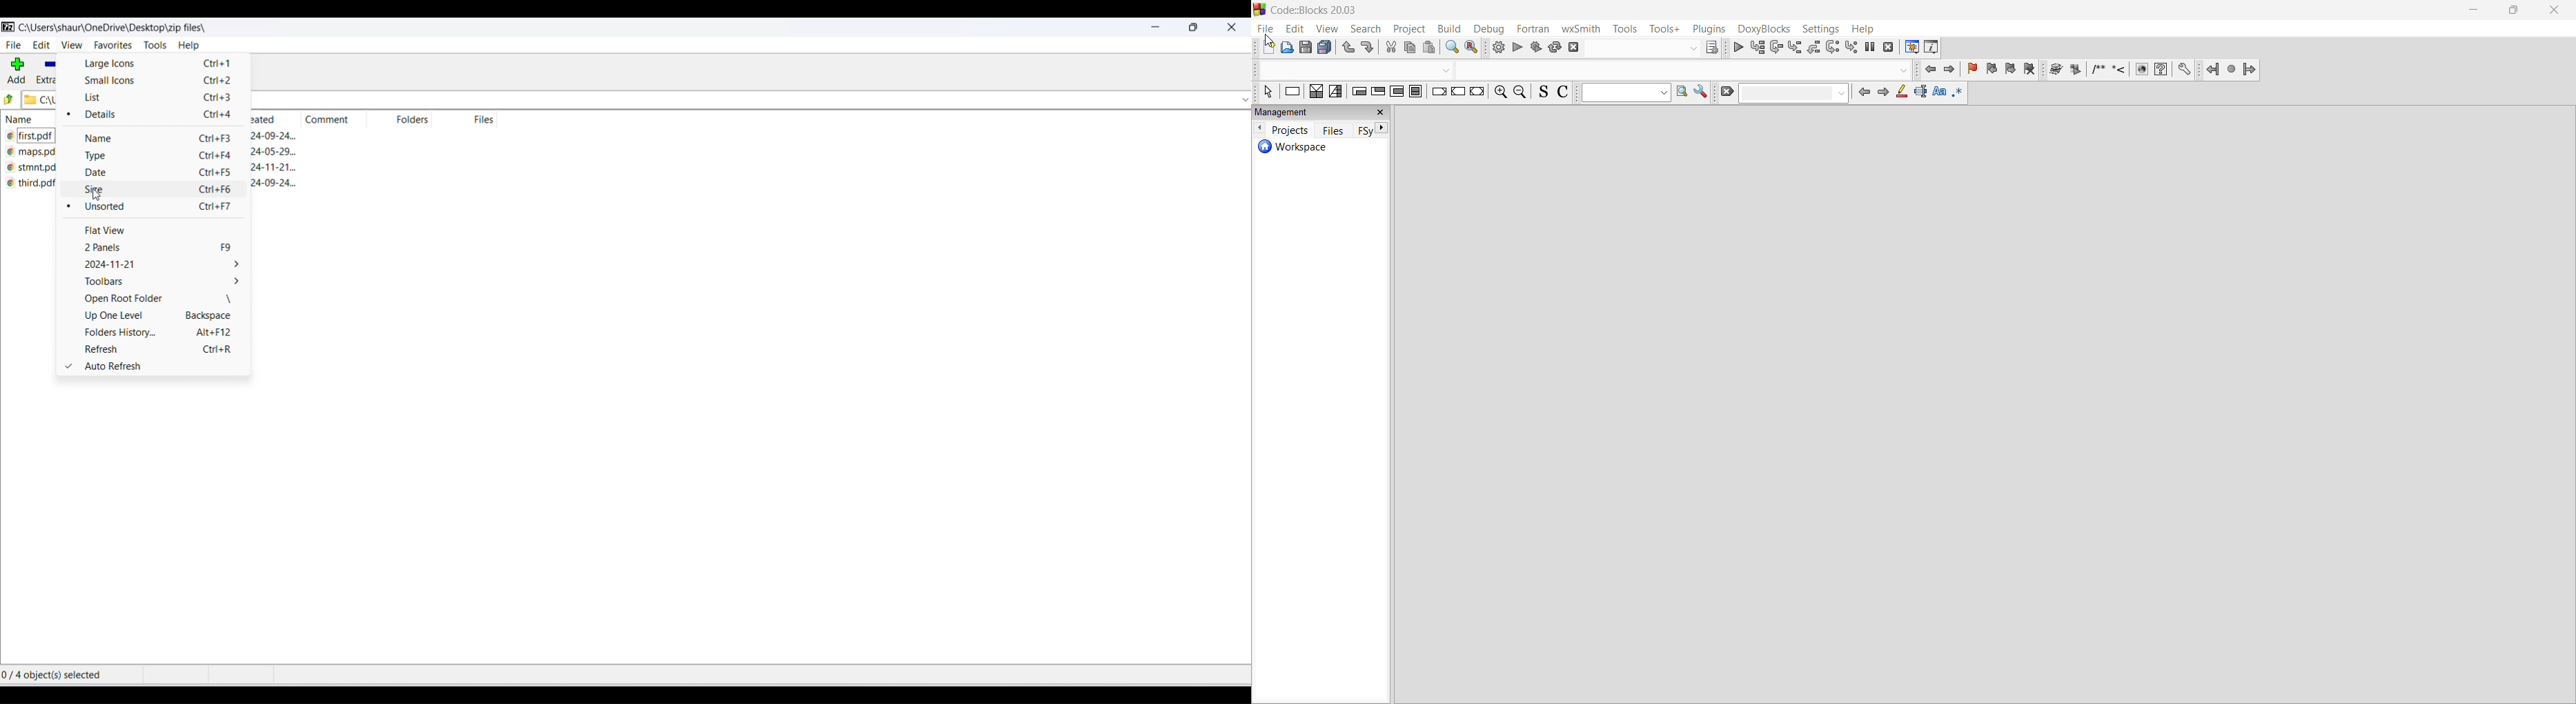  I want to click on toolbars, so click(158, 284).